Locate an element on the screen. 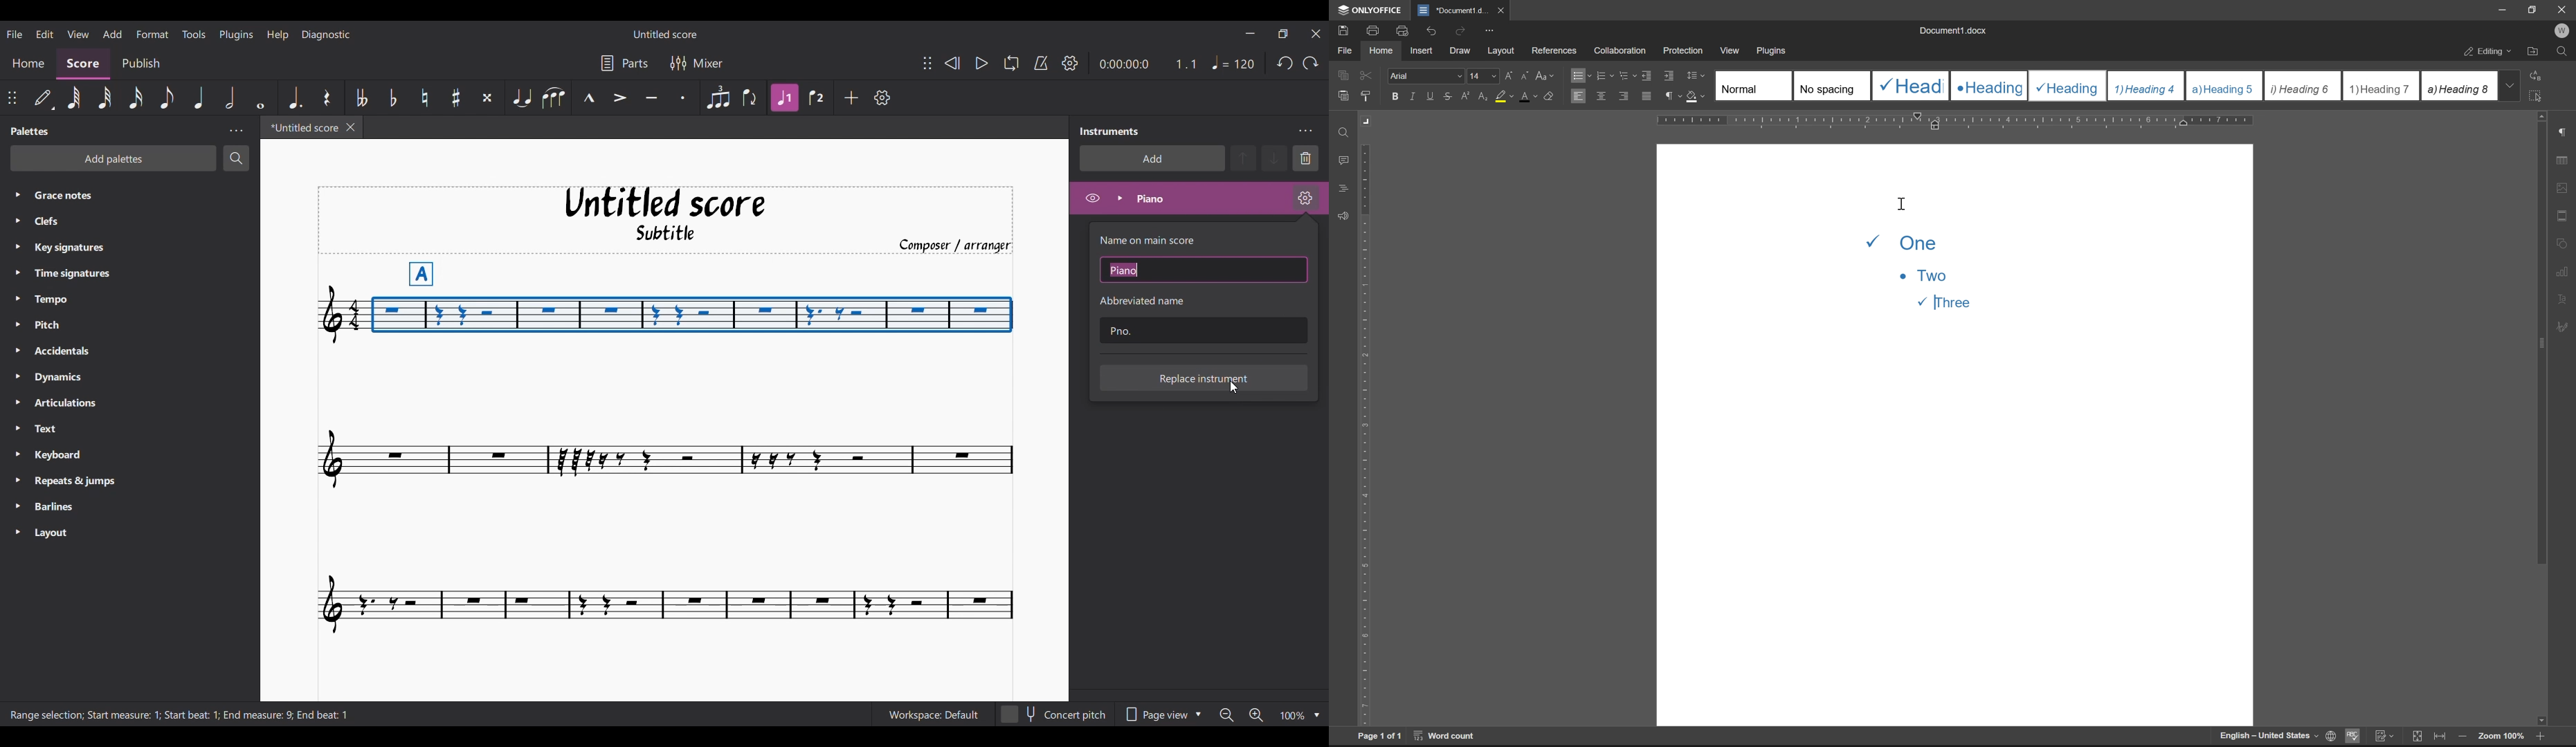  increment font case is located at coordinates (1508, 74).